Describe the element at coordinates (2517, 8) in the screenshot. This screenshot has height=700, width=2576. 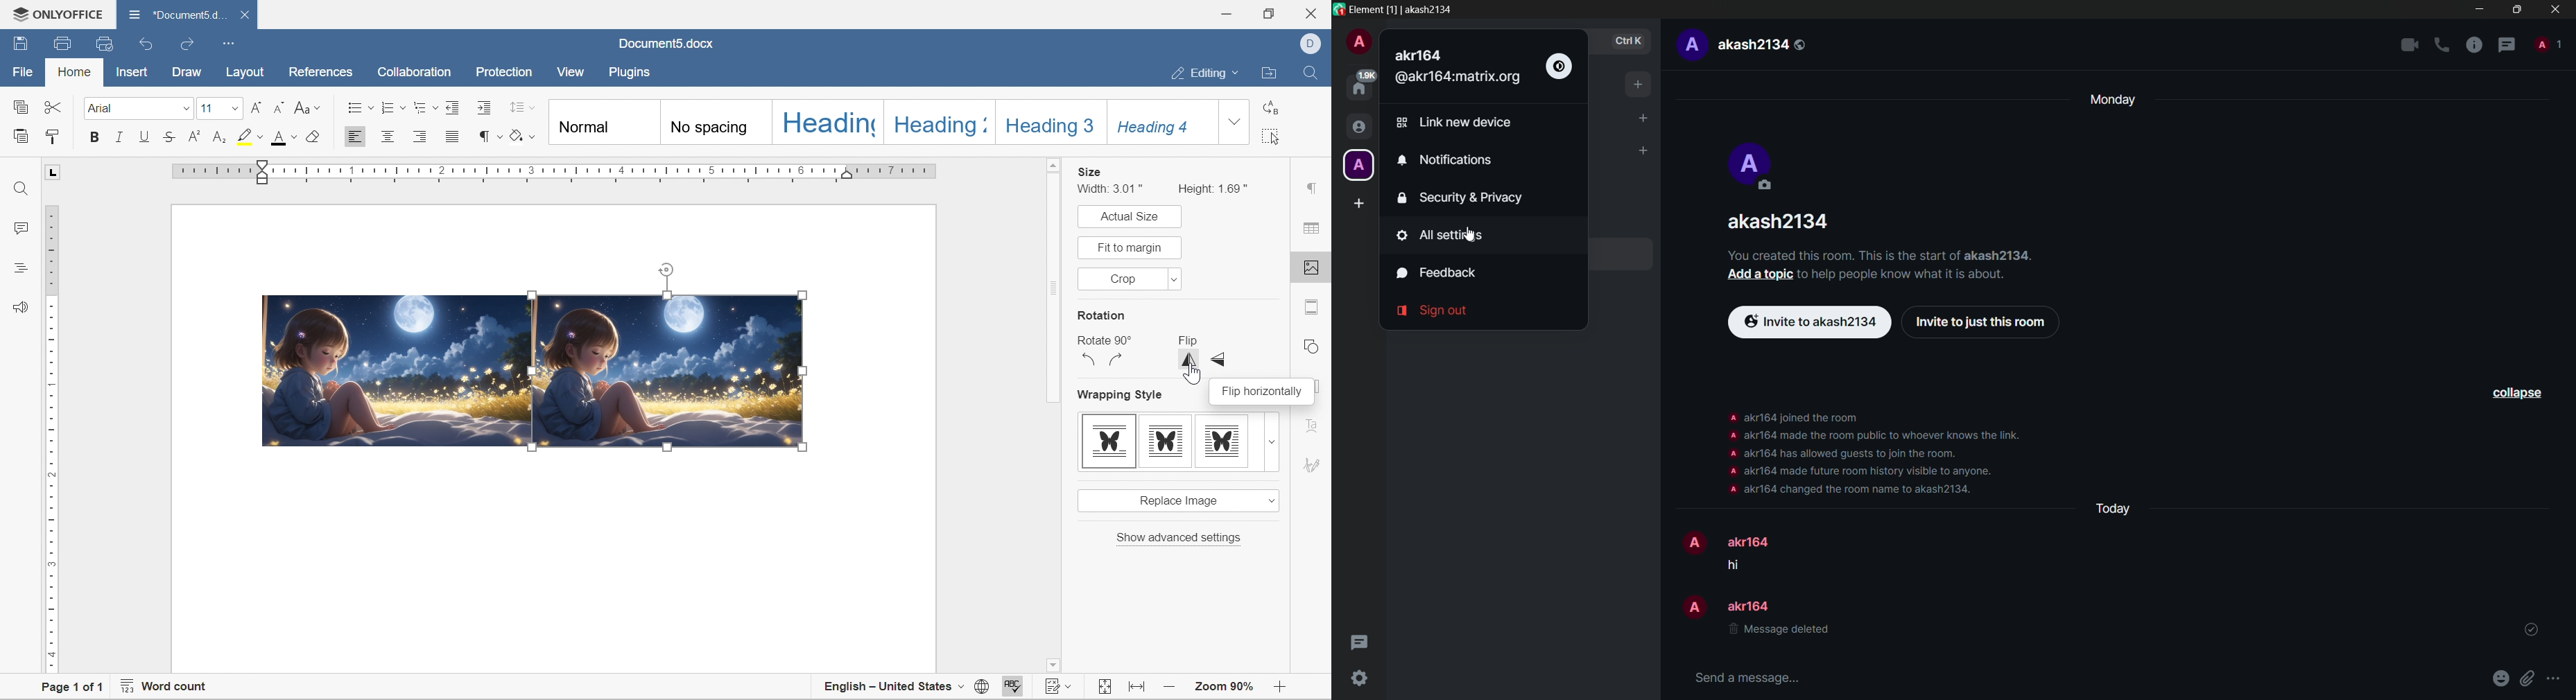
I see `maximize or restore` at that location.